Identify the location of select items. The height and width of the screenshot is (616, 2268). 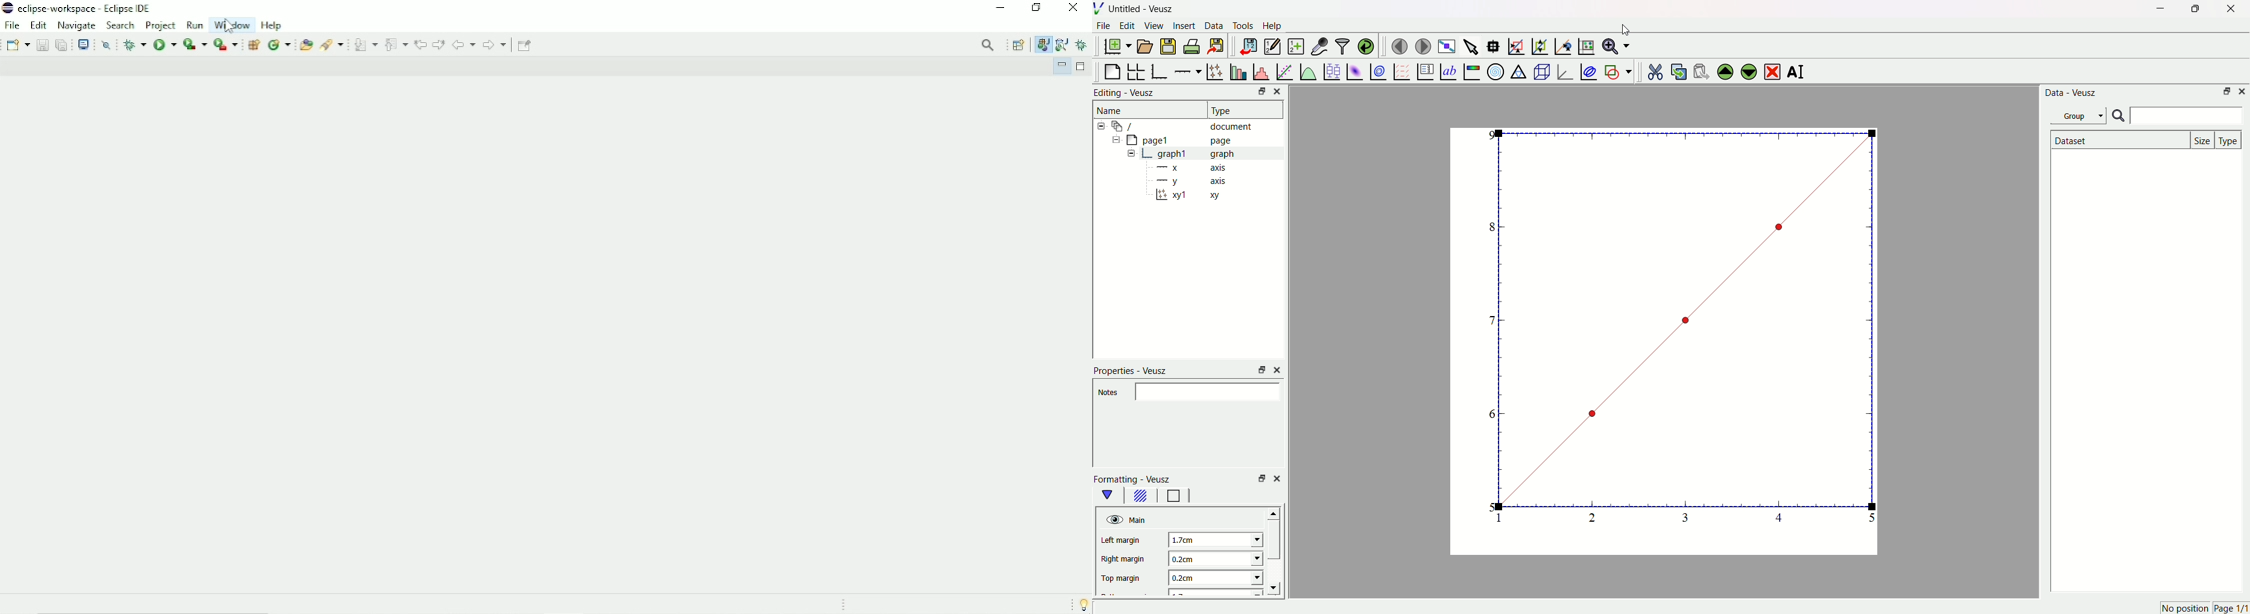
(1472, 45).